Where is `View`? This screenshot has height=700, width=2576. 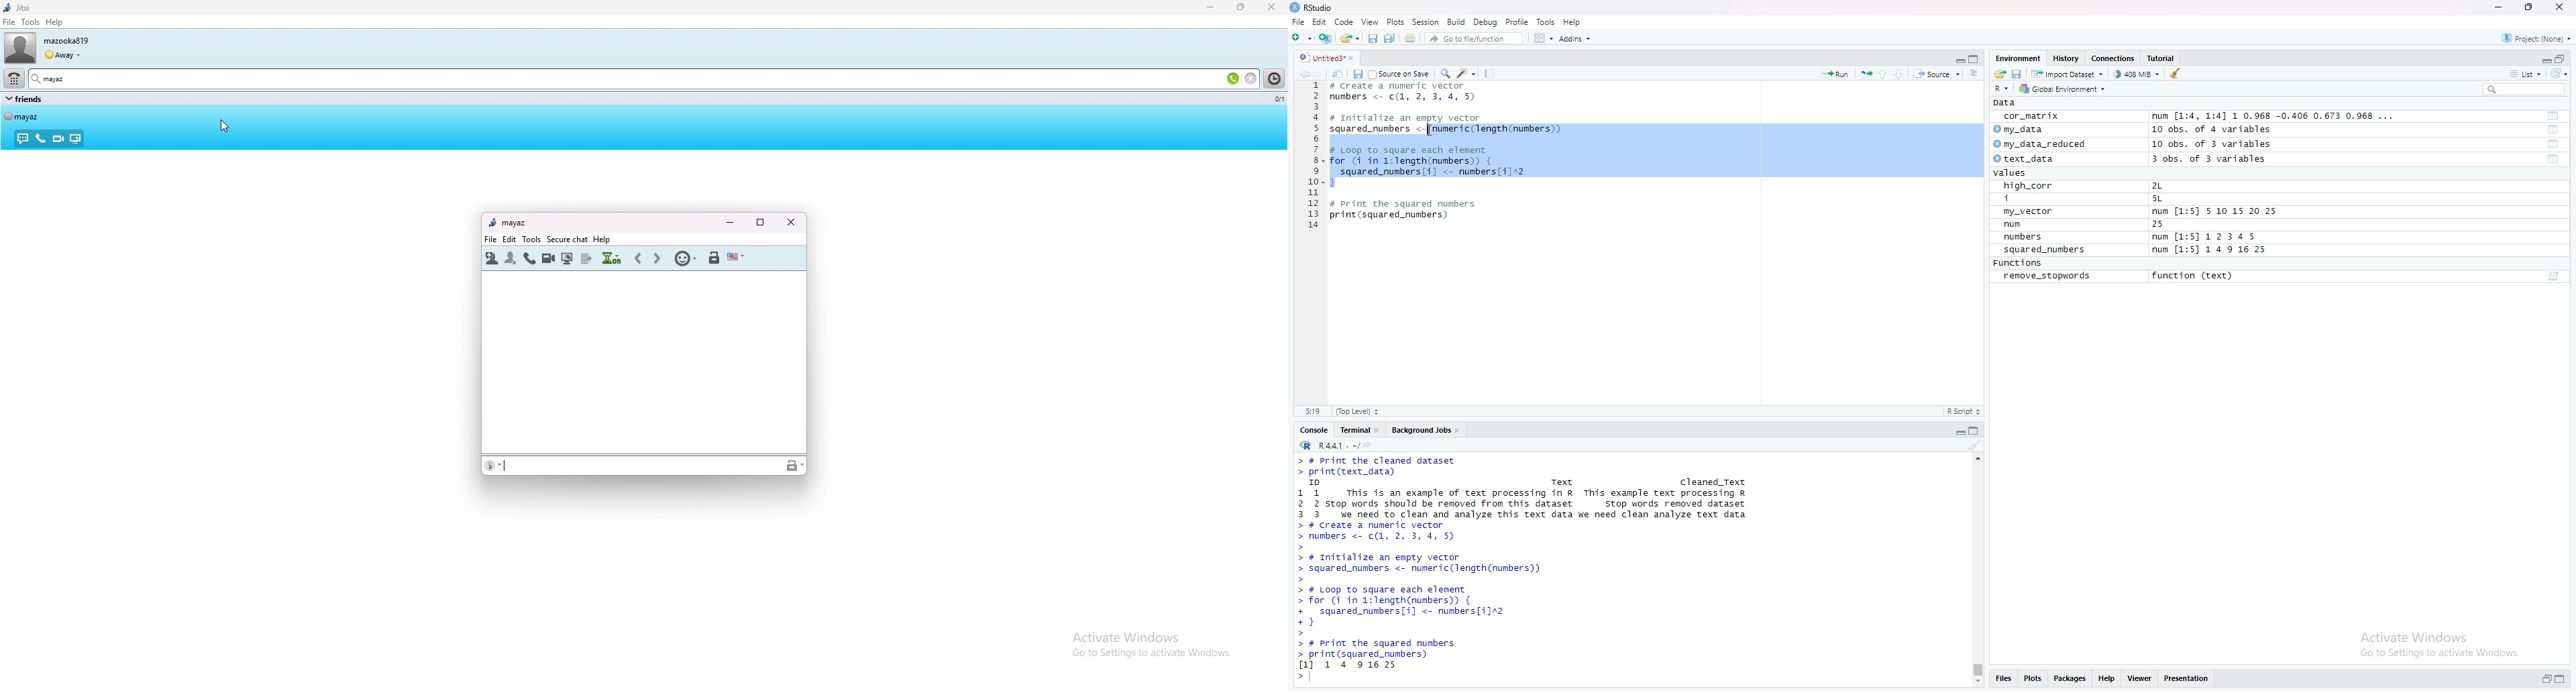 View is located at coordinates (1370, 21).